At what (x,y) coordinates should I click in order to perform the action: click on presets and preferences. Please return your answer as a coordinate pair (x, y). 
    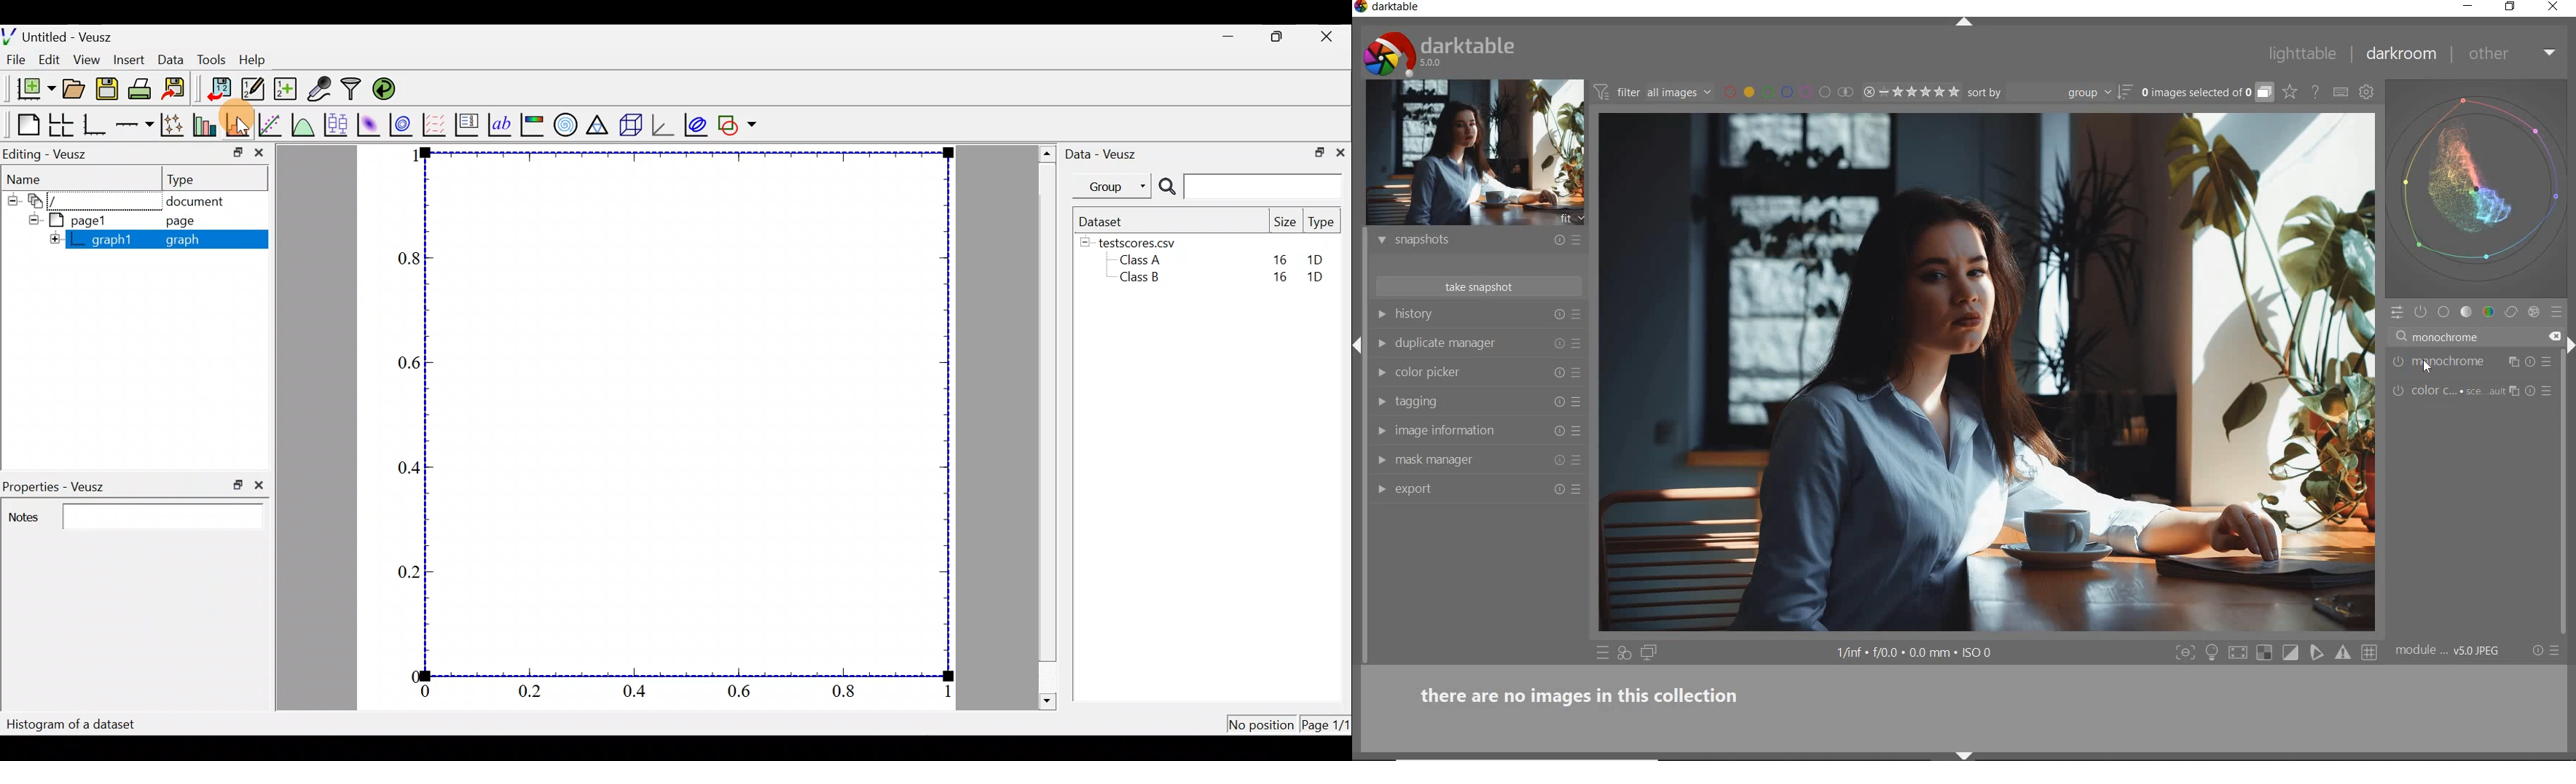
    Looking at the image, I should click on (1576, 315).